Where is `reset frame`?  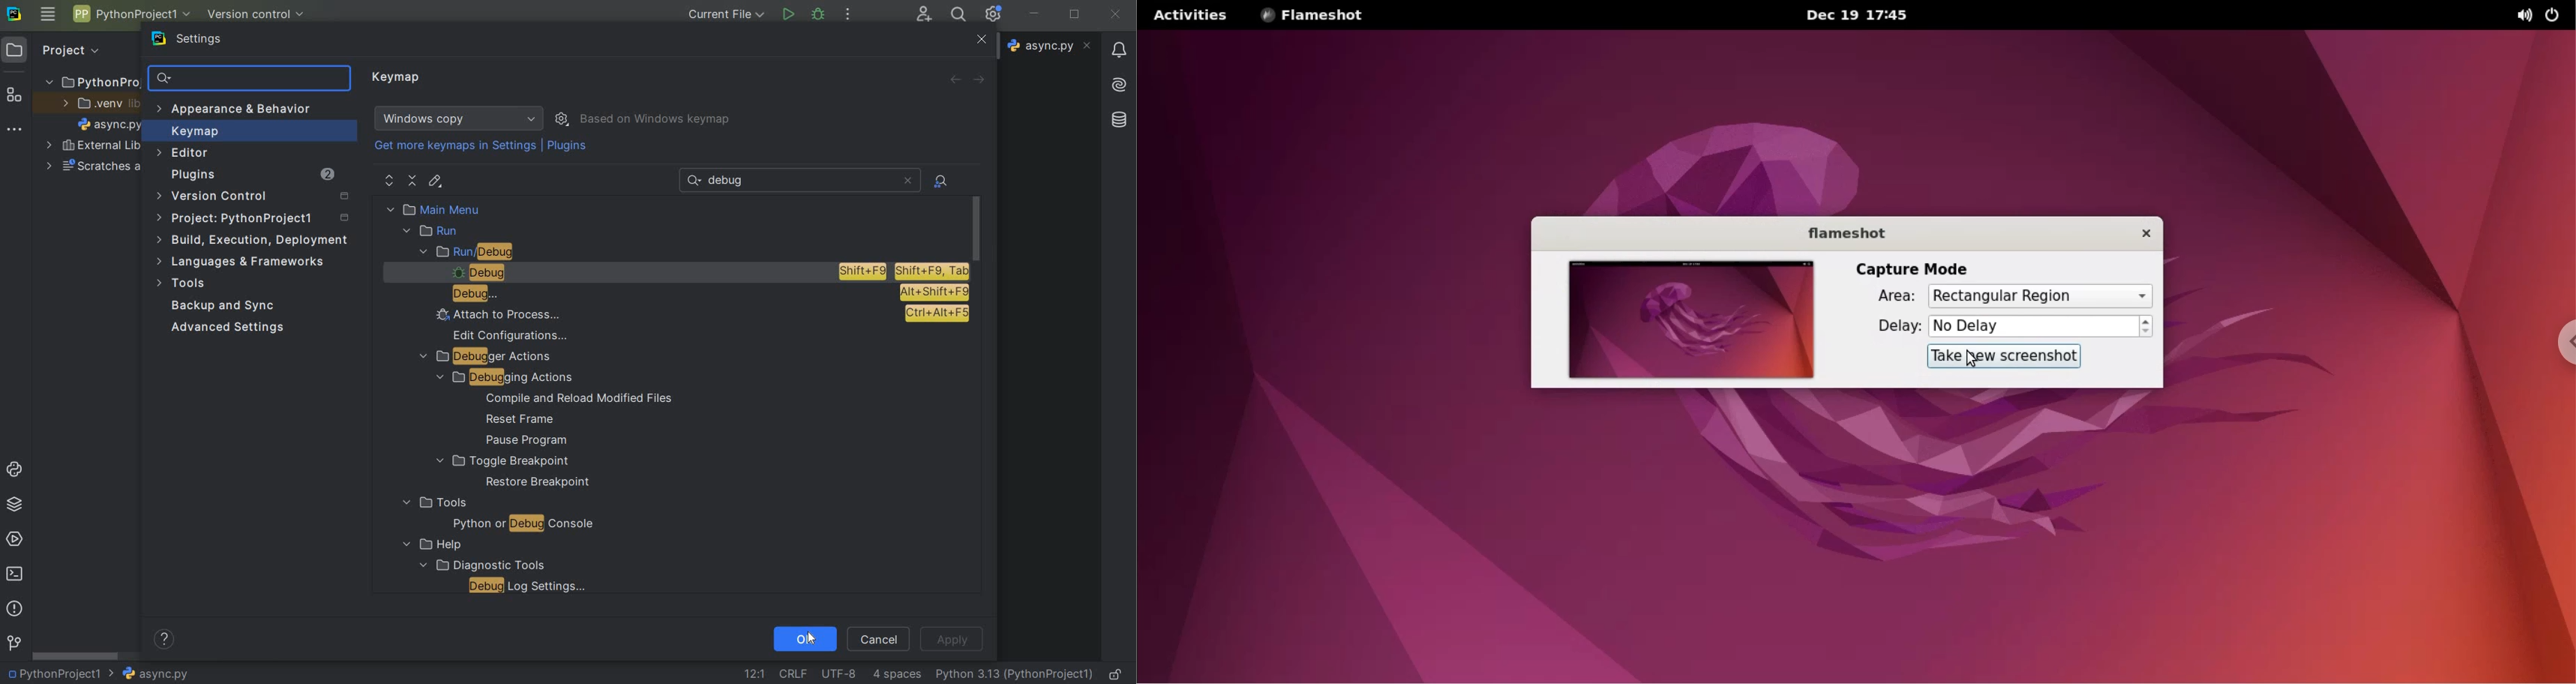 reset frame is located at coordinates (516, 420).